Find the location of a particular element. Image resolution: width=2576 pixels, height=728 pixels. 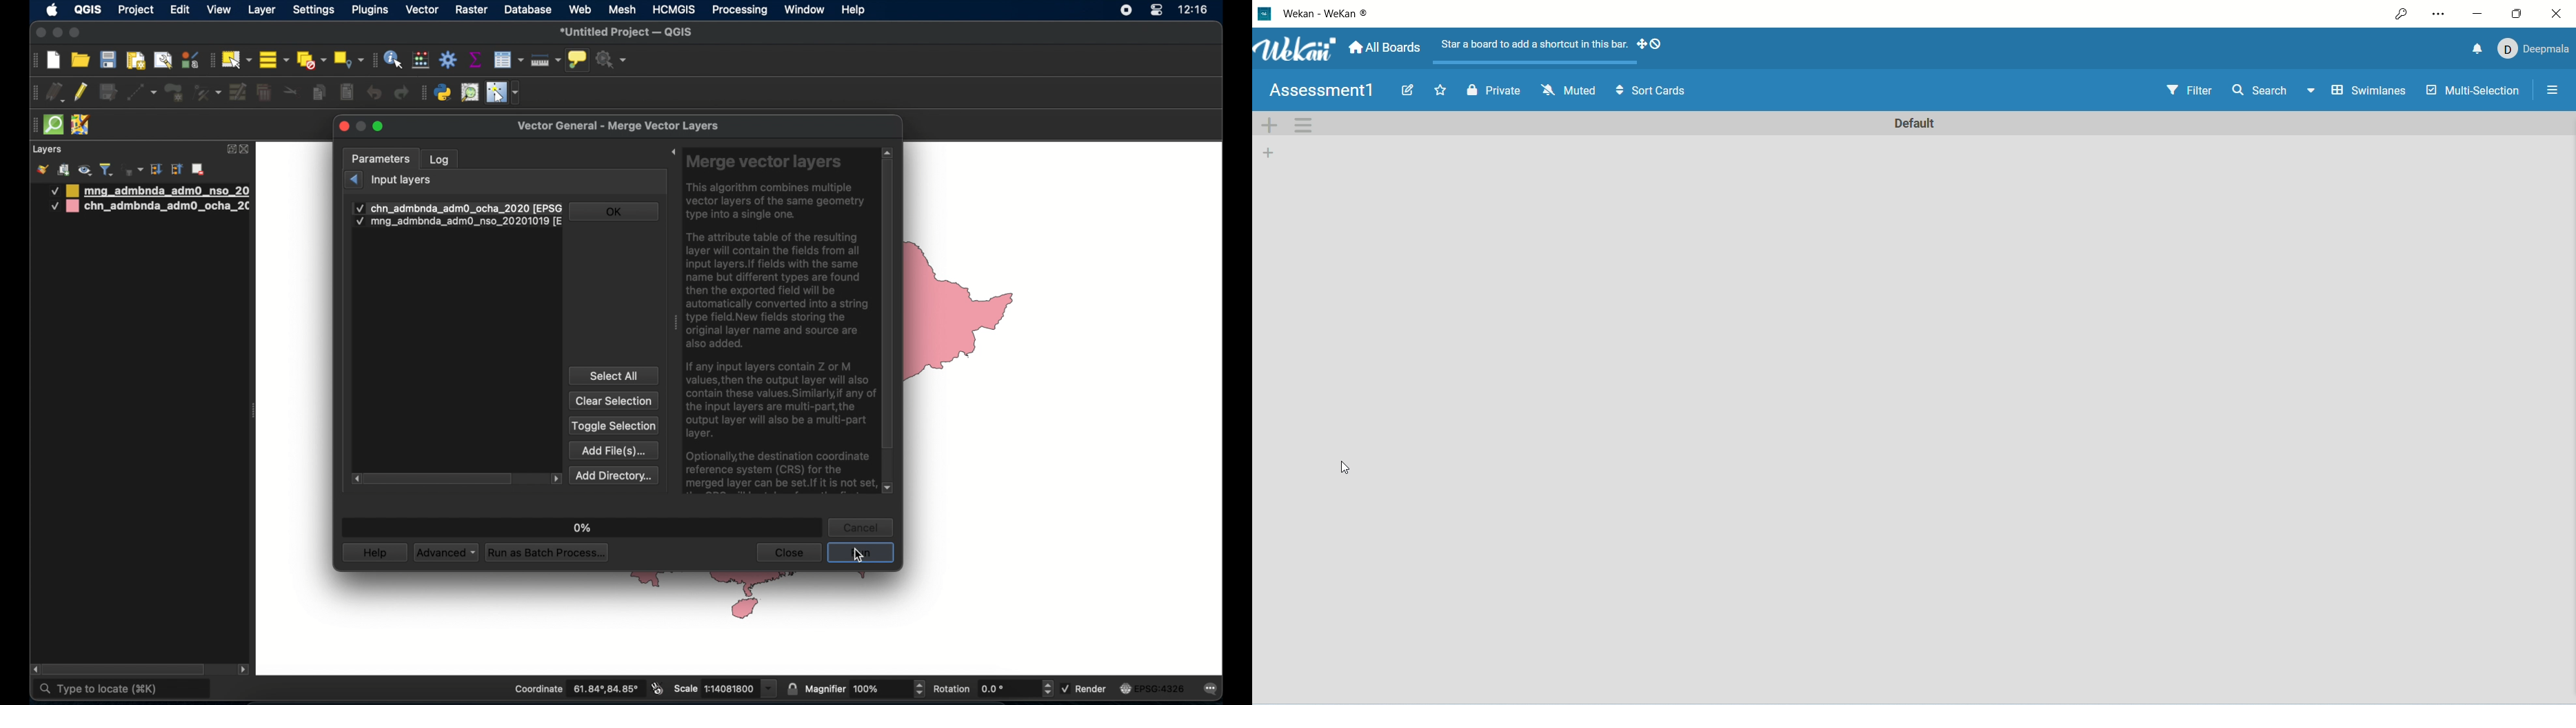

scroll box is located at coordinates (440, 479).